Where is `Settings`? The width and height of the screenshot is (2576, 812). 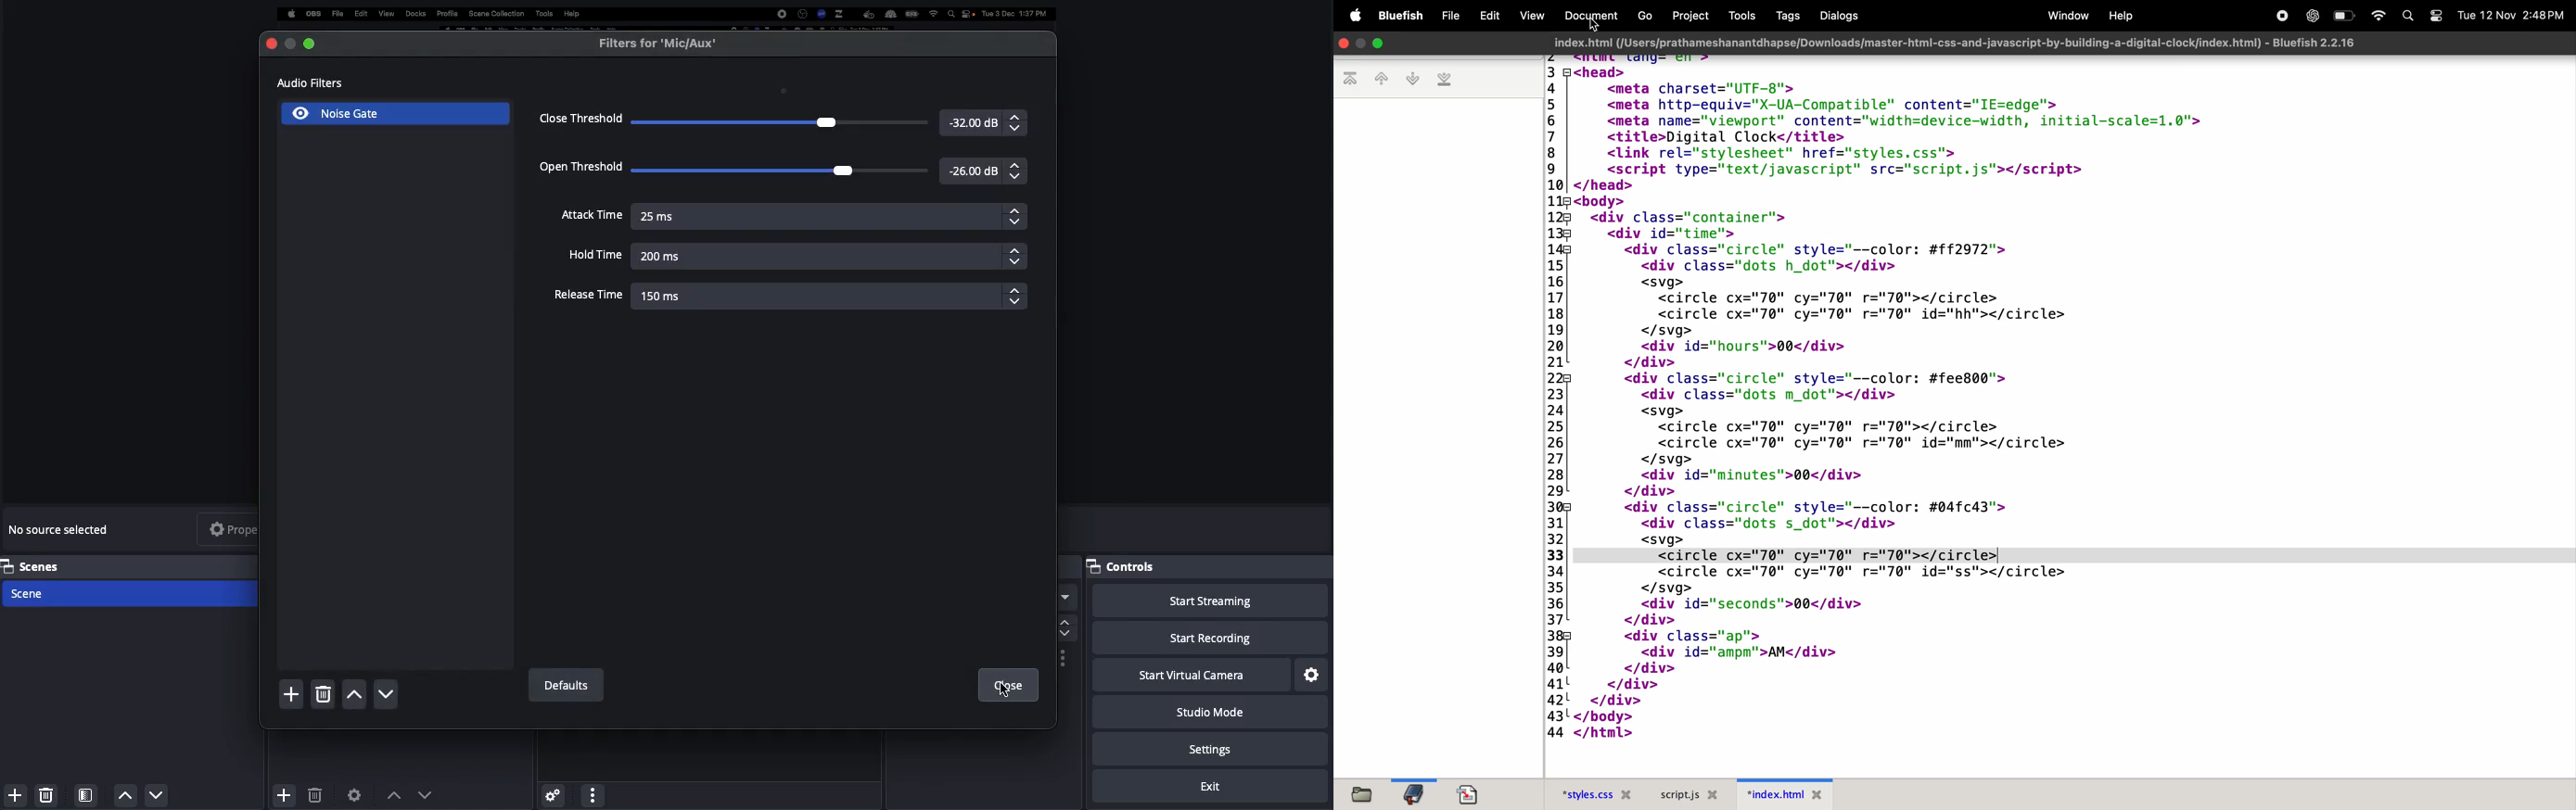 Settings is located at coordinates (552, 791).